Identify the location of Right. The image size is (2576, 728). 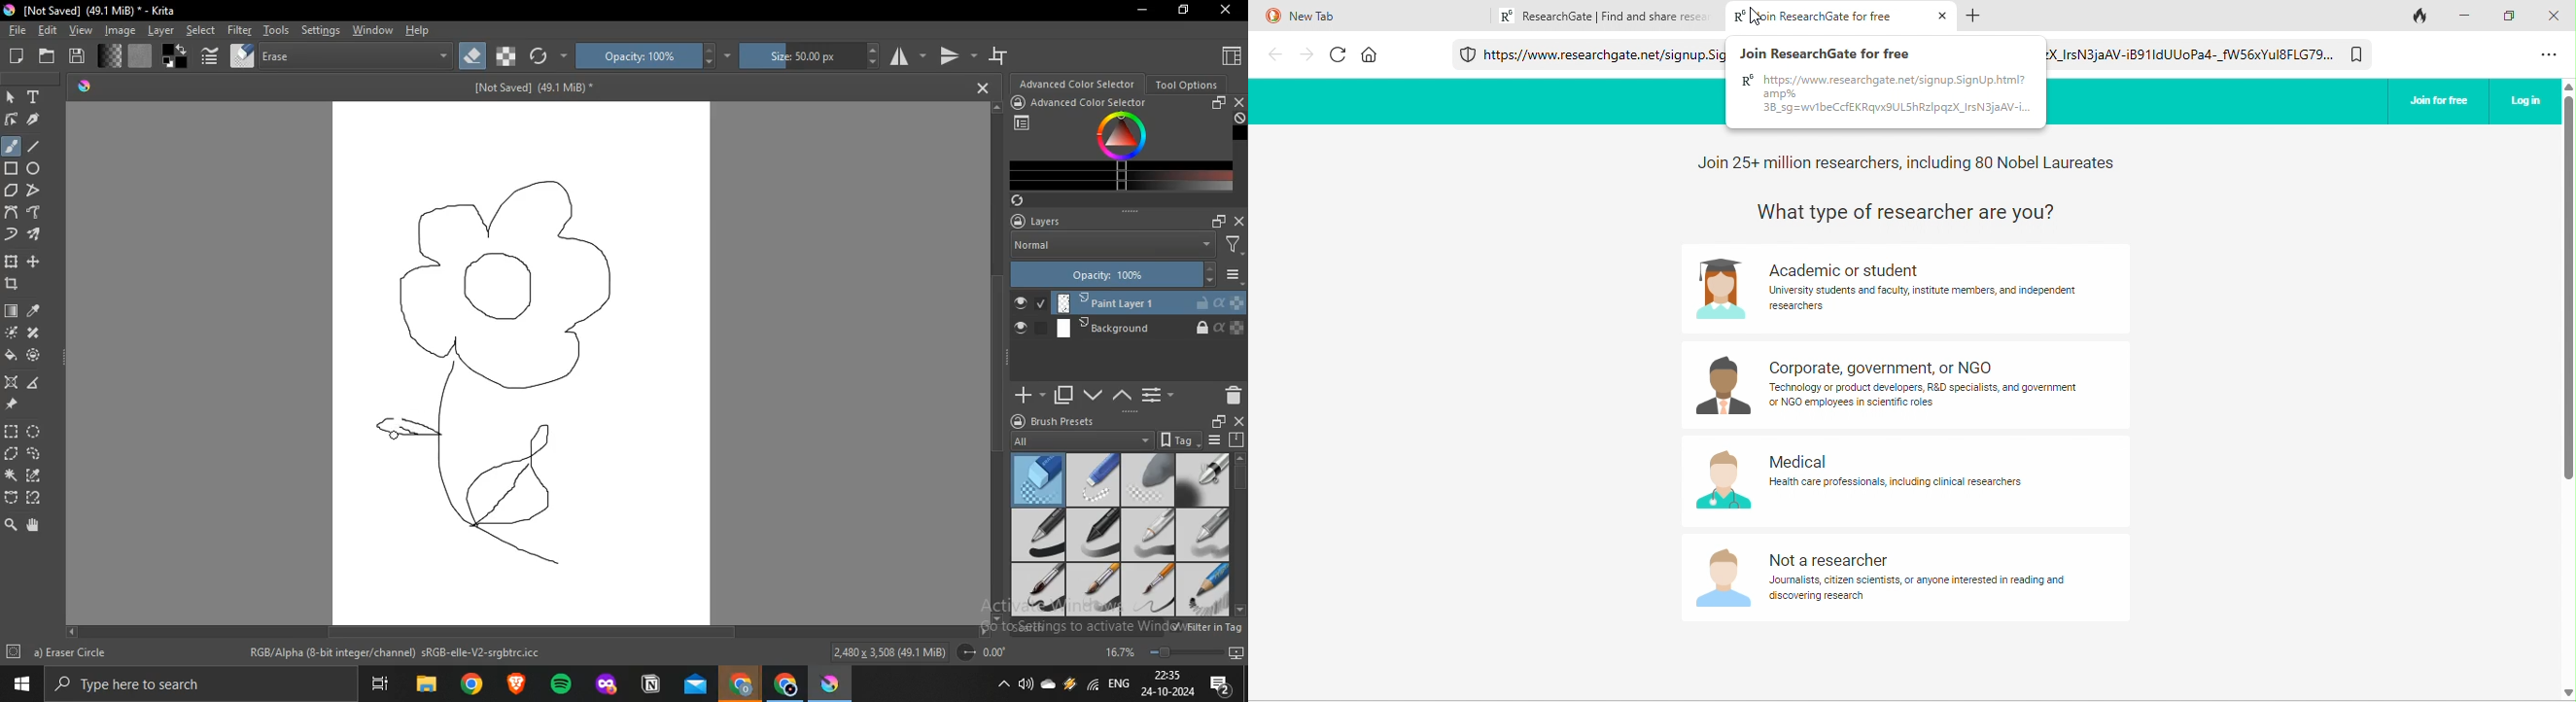
(982, 631).